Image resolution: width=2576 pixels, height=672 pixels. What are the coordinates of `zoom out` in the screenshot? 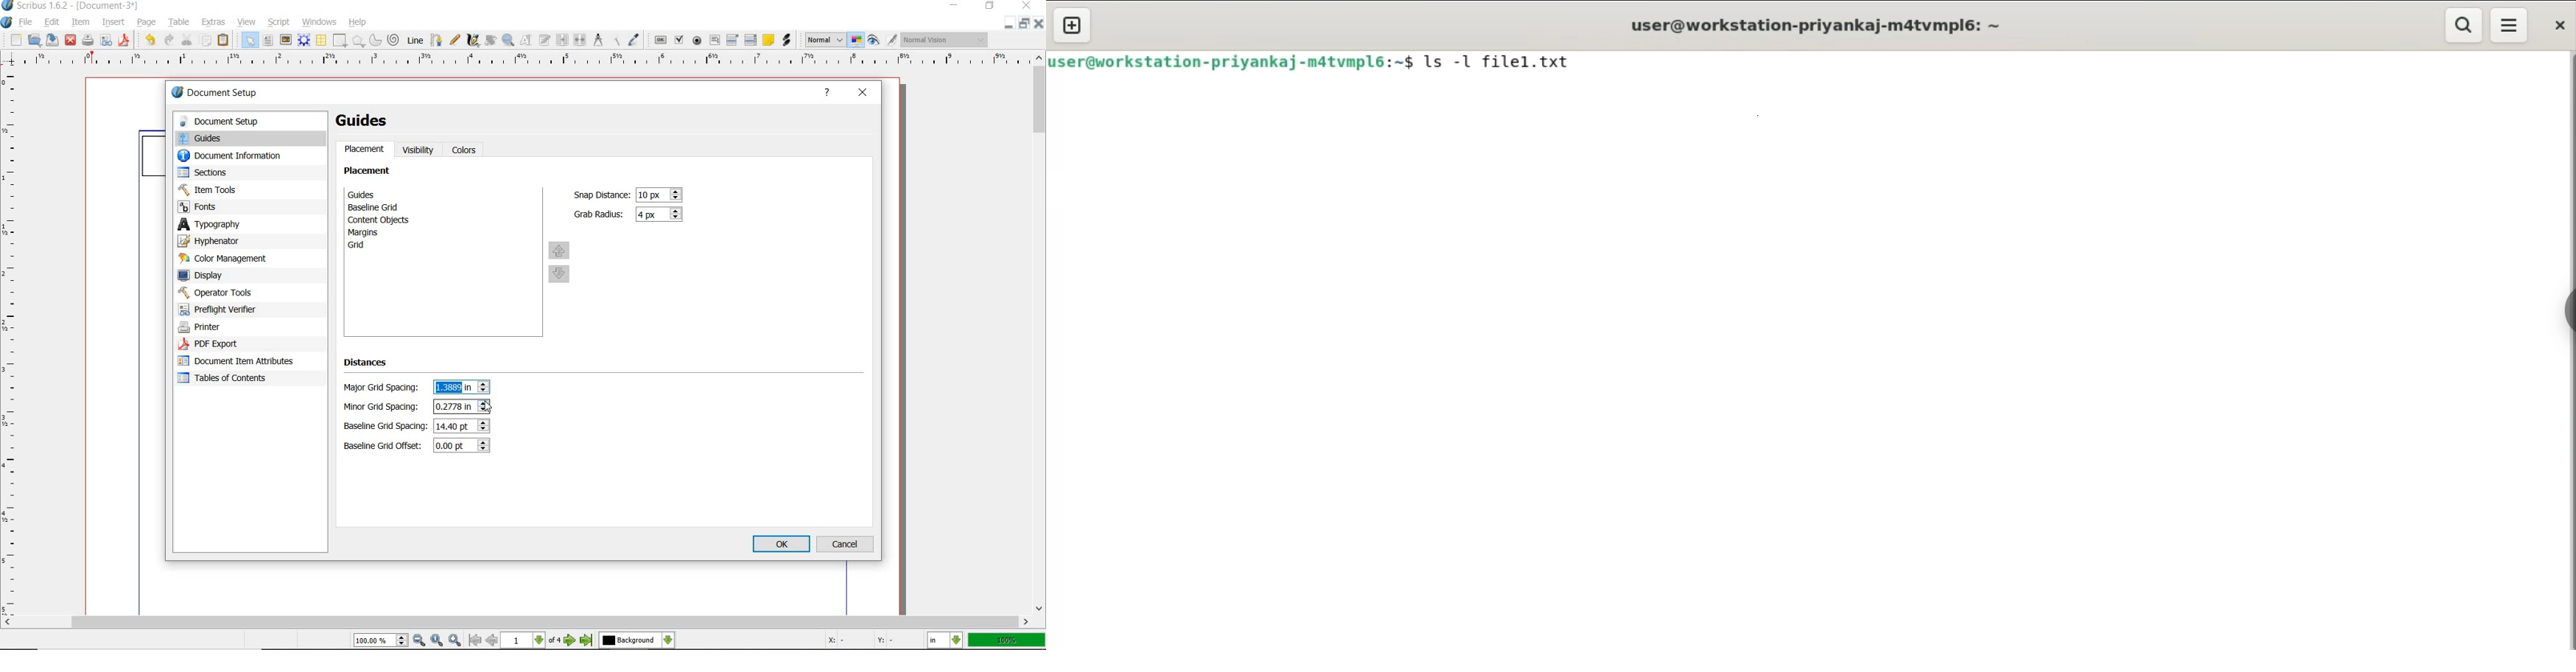 It's located at (420, 641).